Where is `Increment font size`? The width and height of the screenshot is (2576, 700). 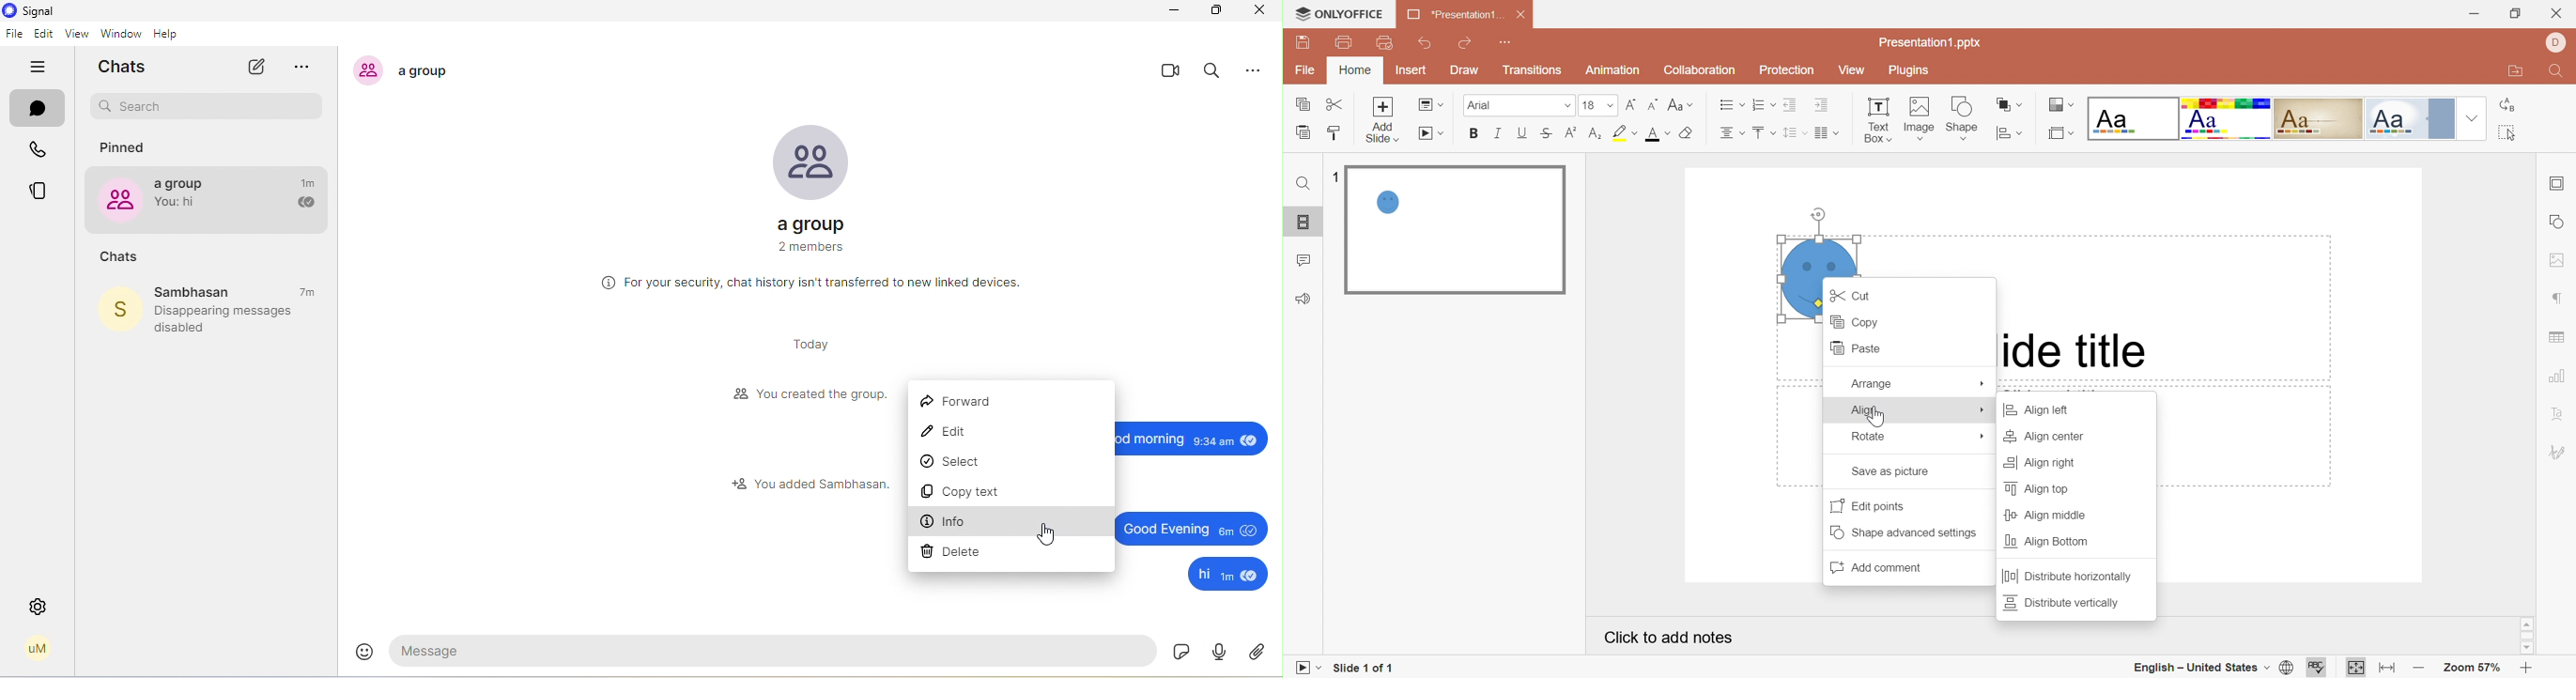
Increment font size is located at coordinates (1628, 104).